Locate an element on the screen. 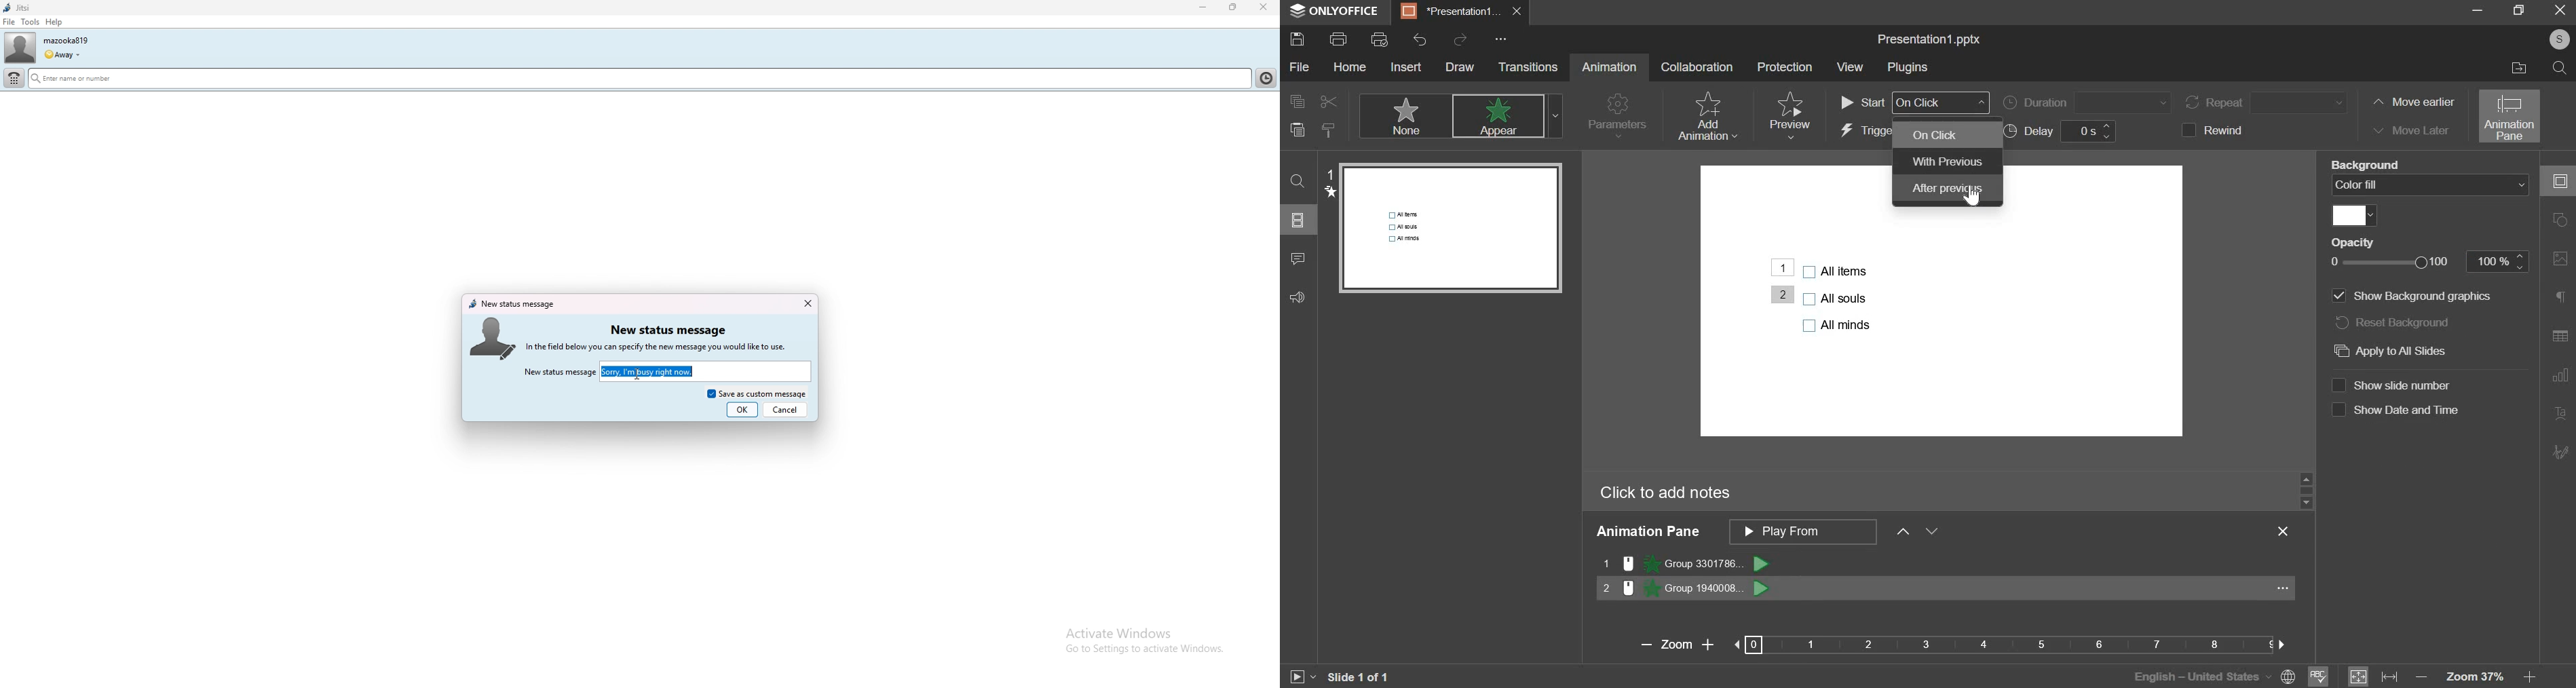 Image resolution: width=2576 pixels, height=700 pixels. transitions is located at coordinates (1528, 66).